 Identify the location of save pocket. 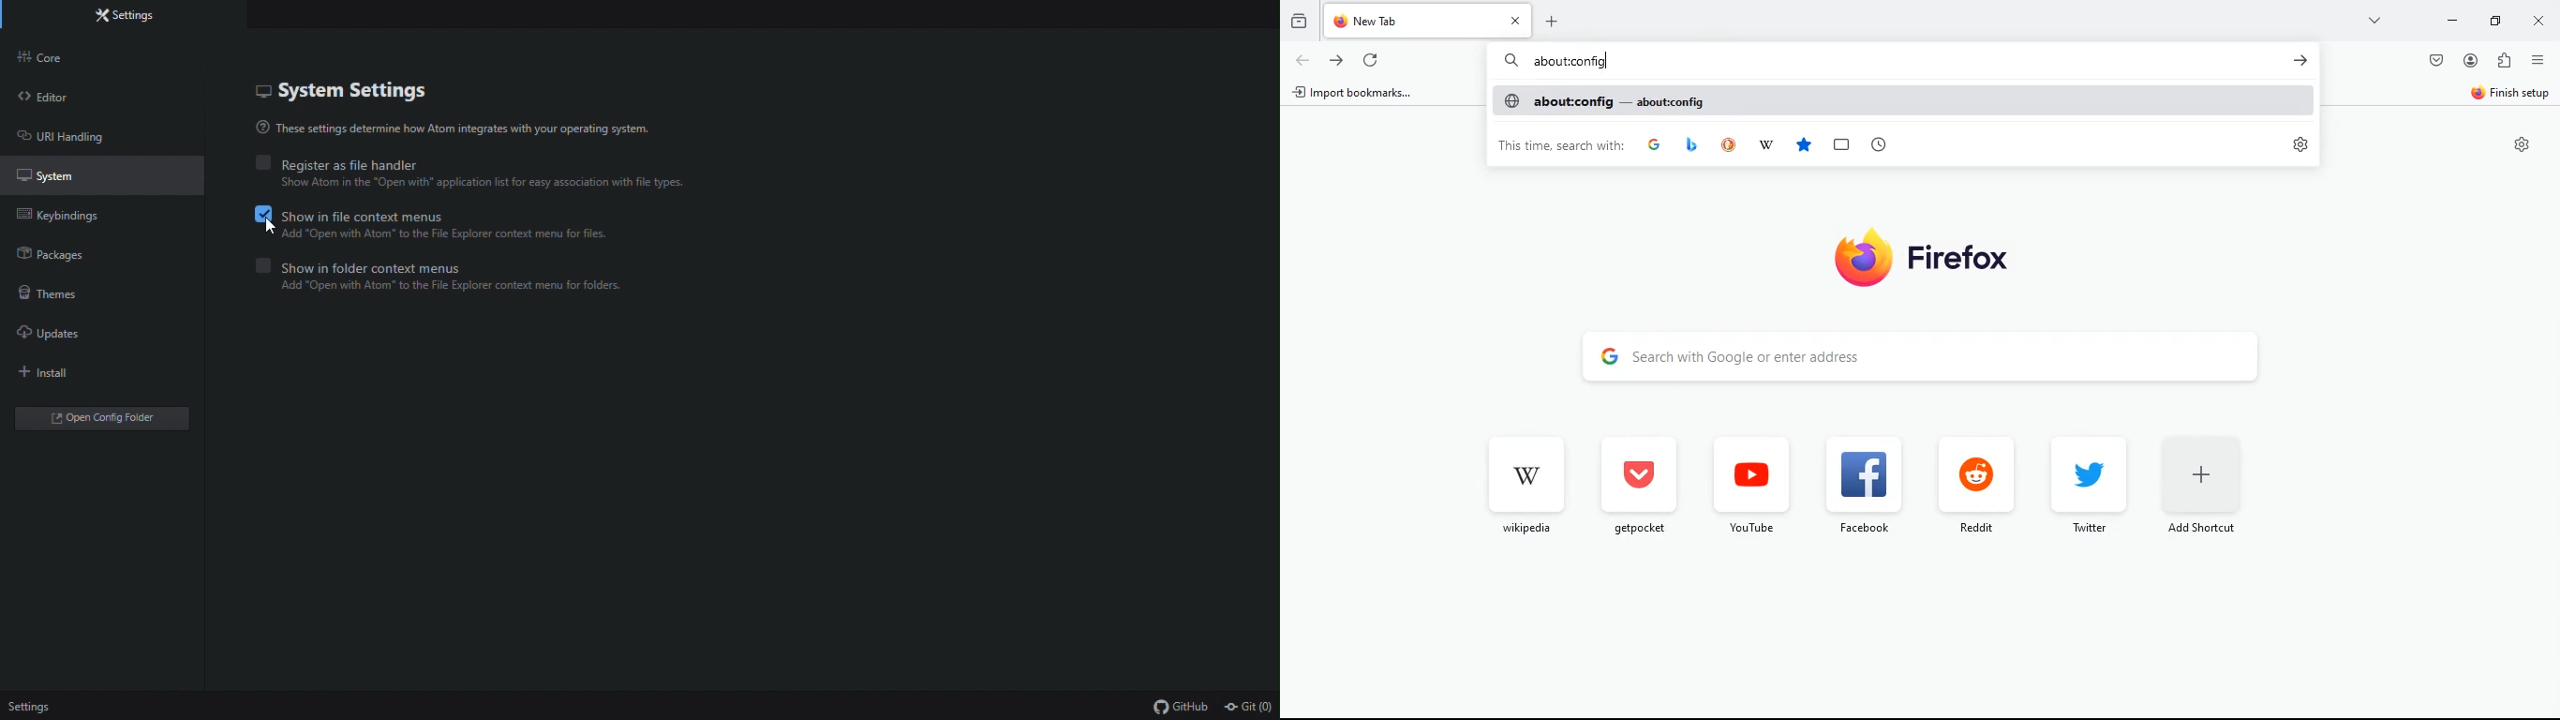
(2436, 62).